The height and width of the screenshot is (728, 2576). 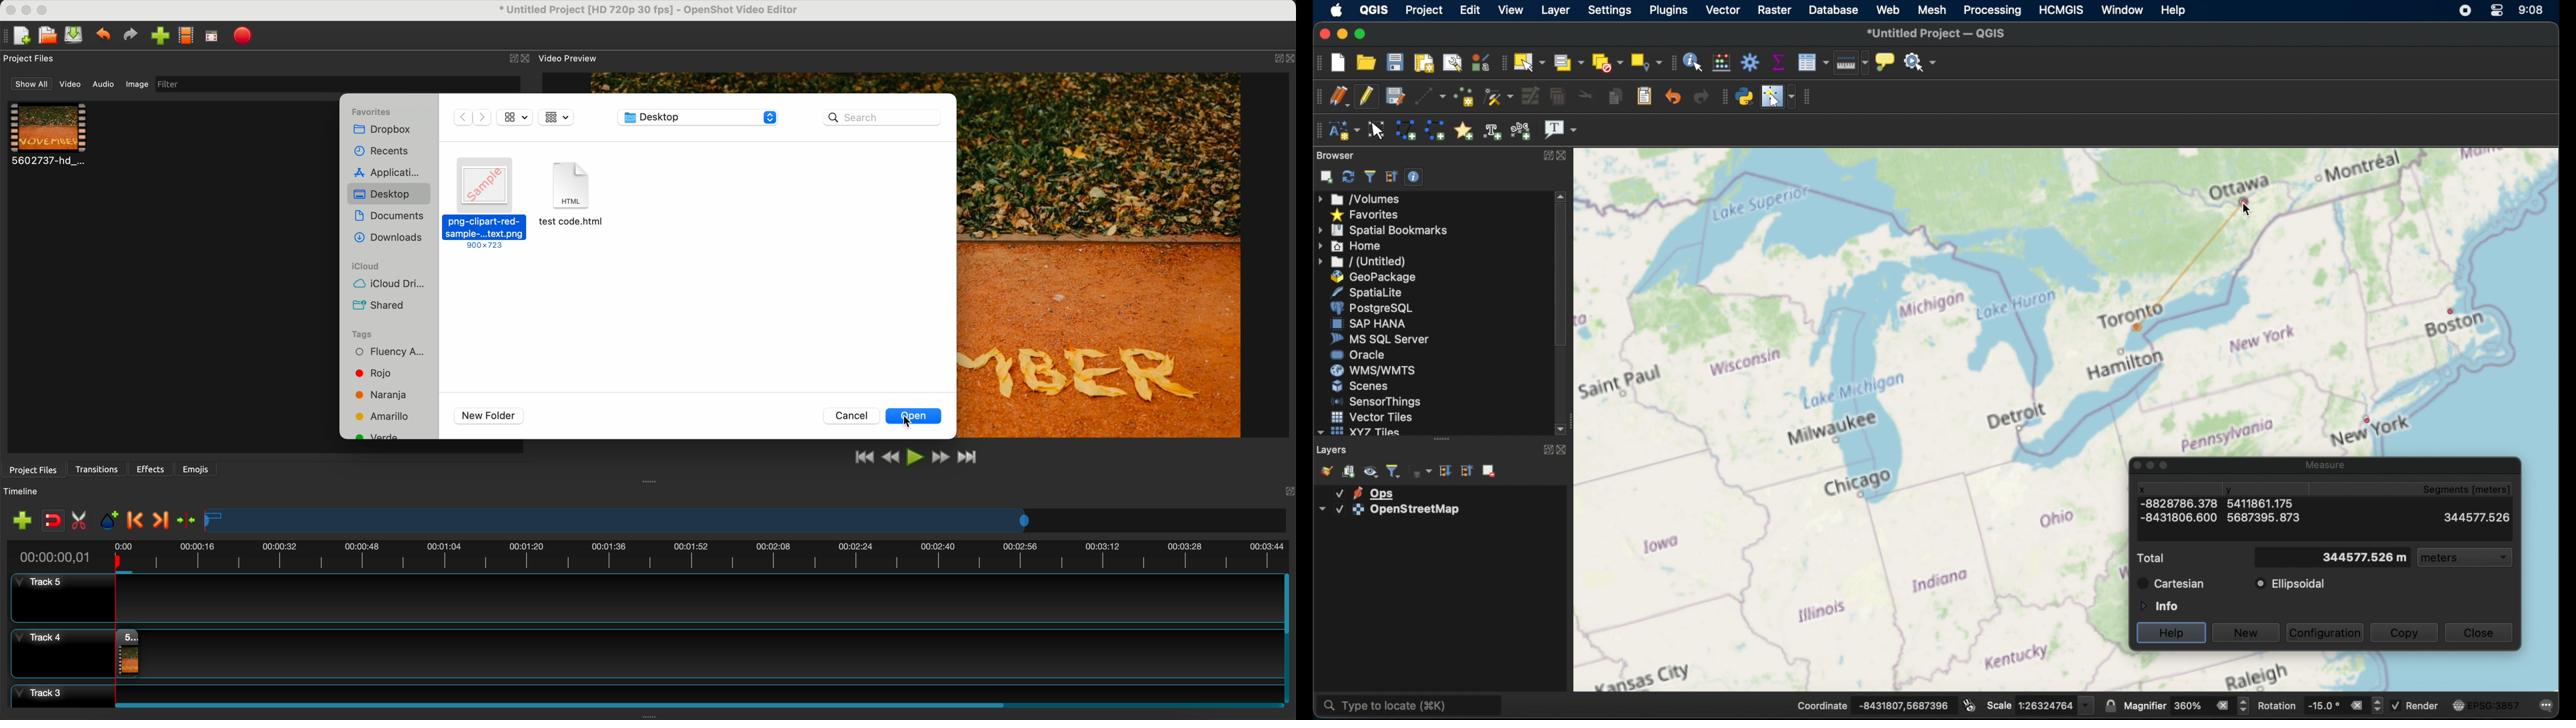 What do you see at coordinates (1969, 704) in the screenshot?
I see `toggle extents and mouse position display` at bounding box center [1969, 704].